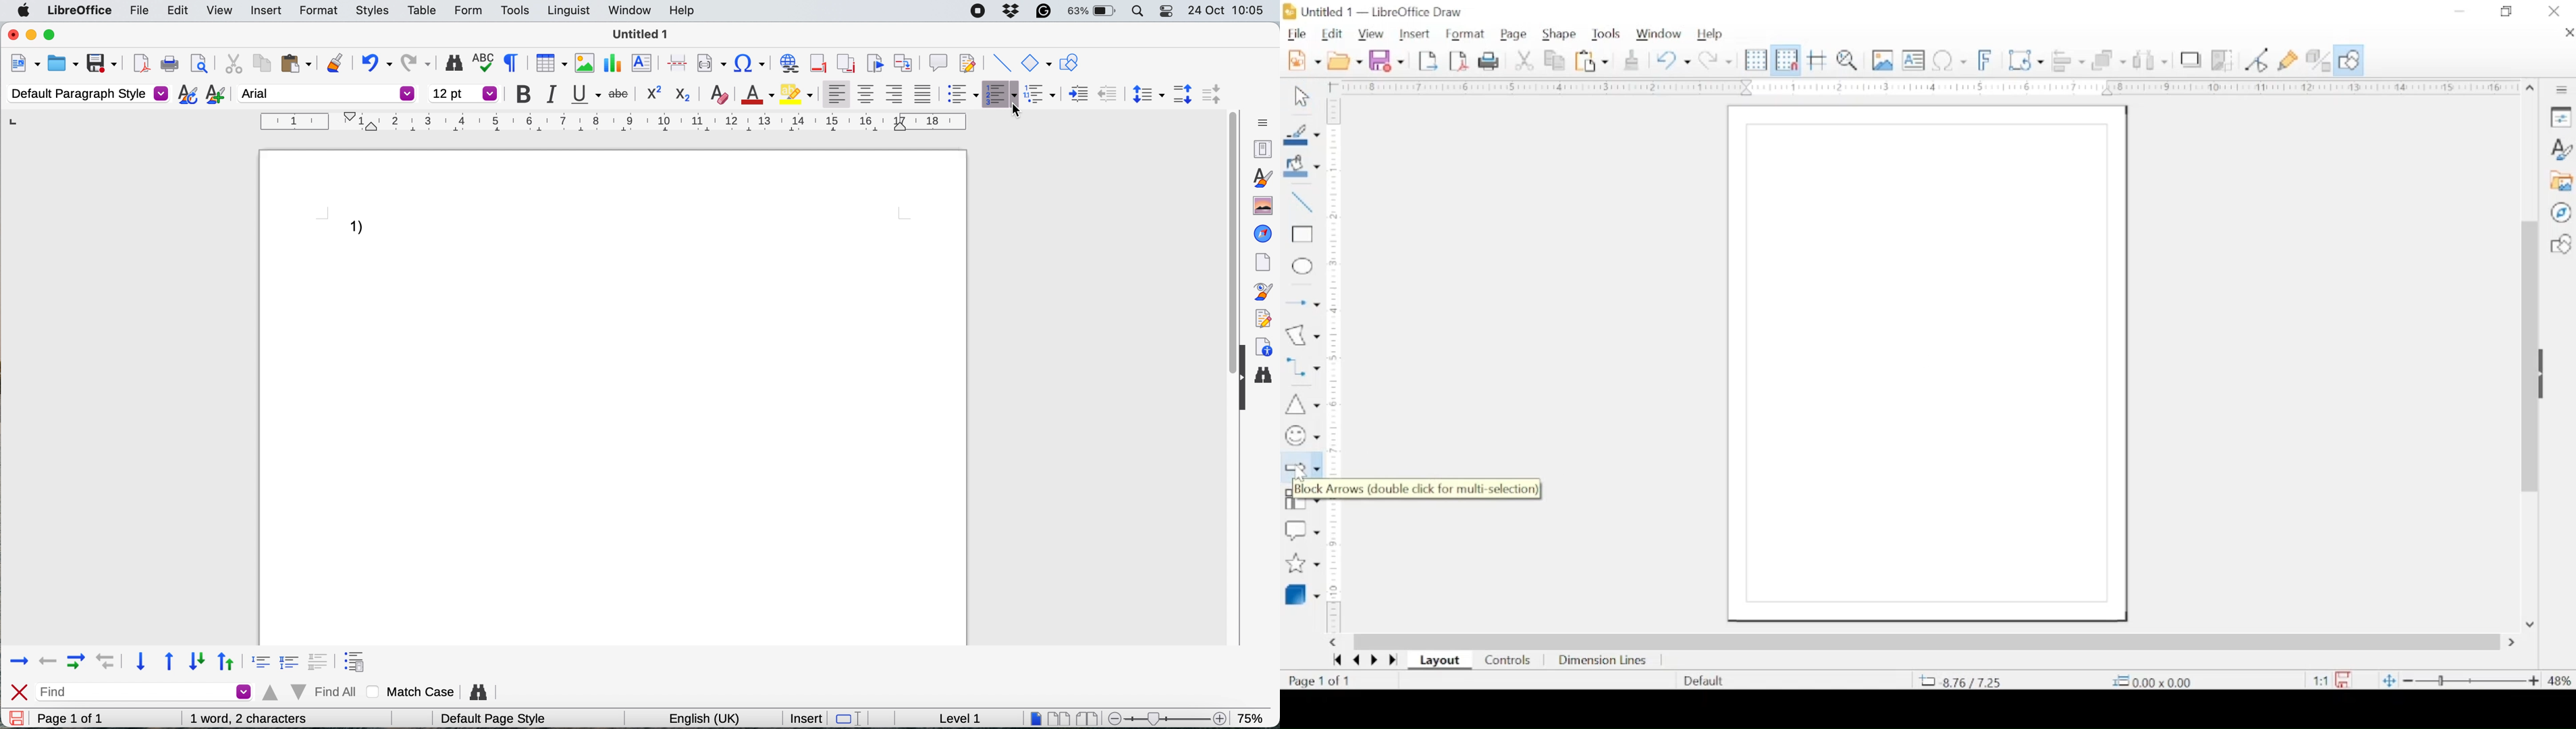 This screenshot has width=2576, height=756. I want to click on page 1 of 1, so click(86, 719).